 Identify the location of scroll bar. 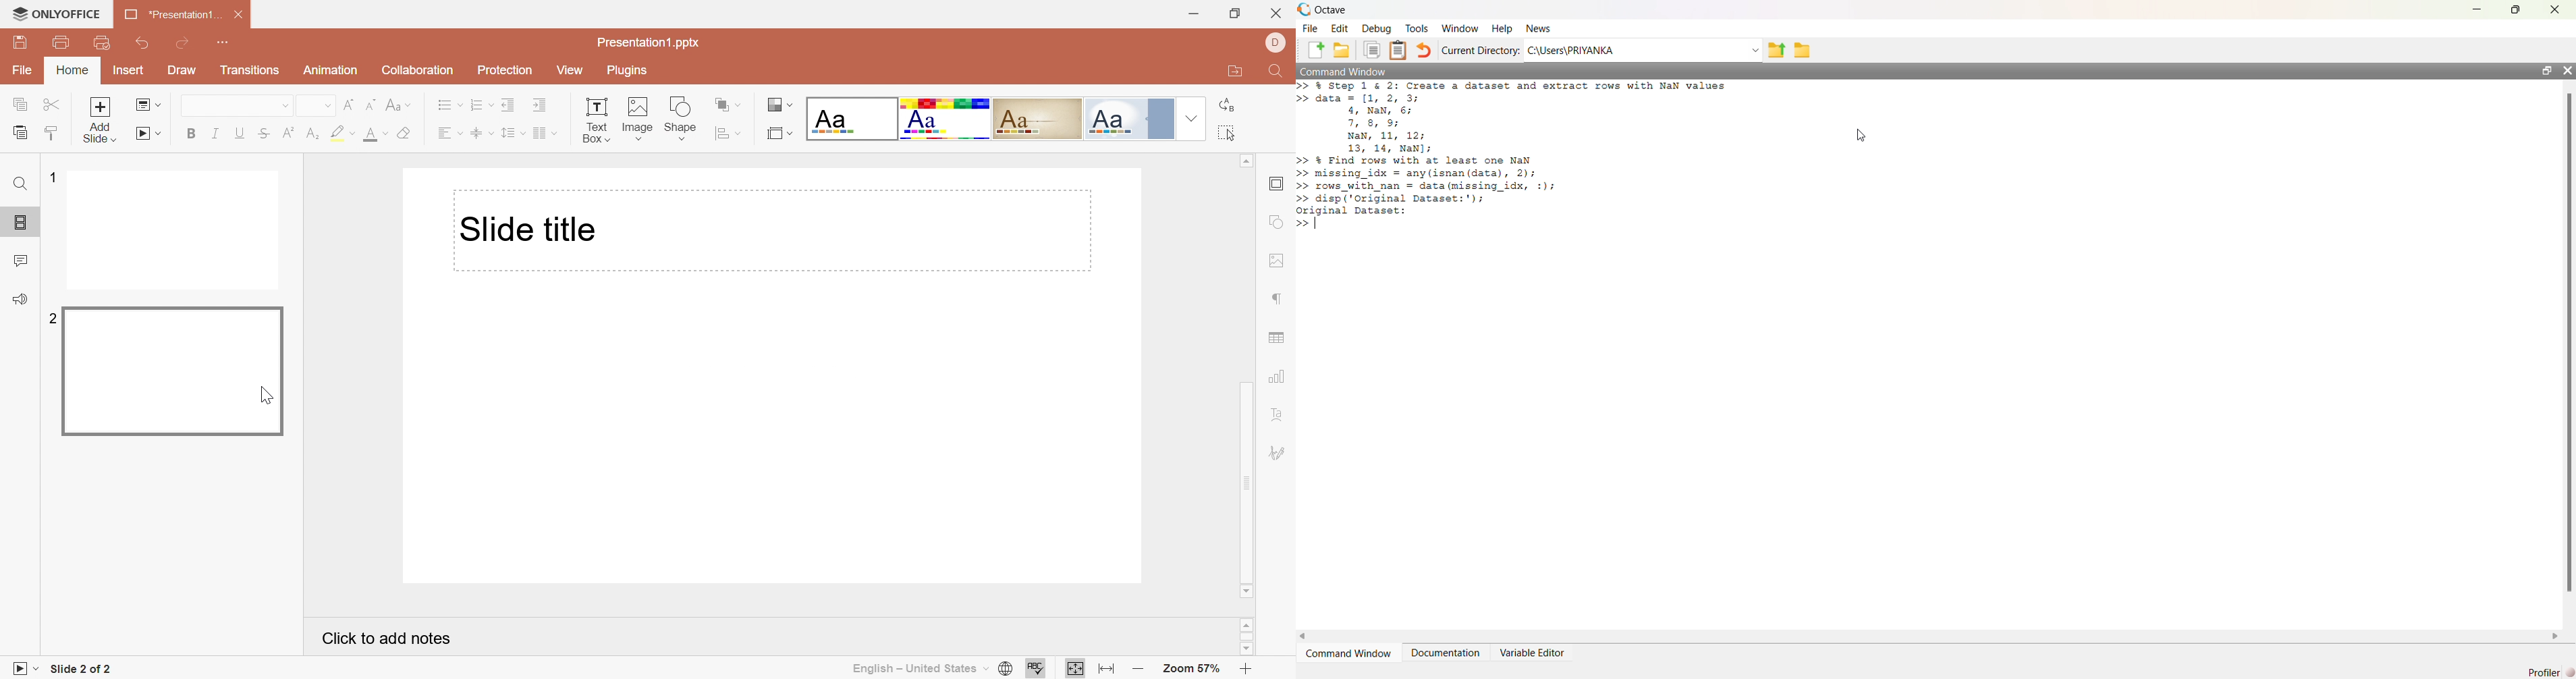
(1246, 377).